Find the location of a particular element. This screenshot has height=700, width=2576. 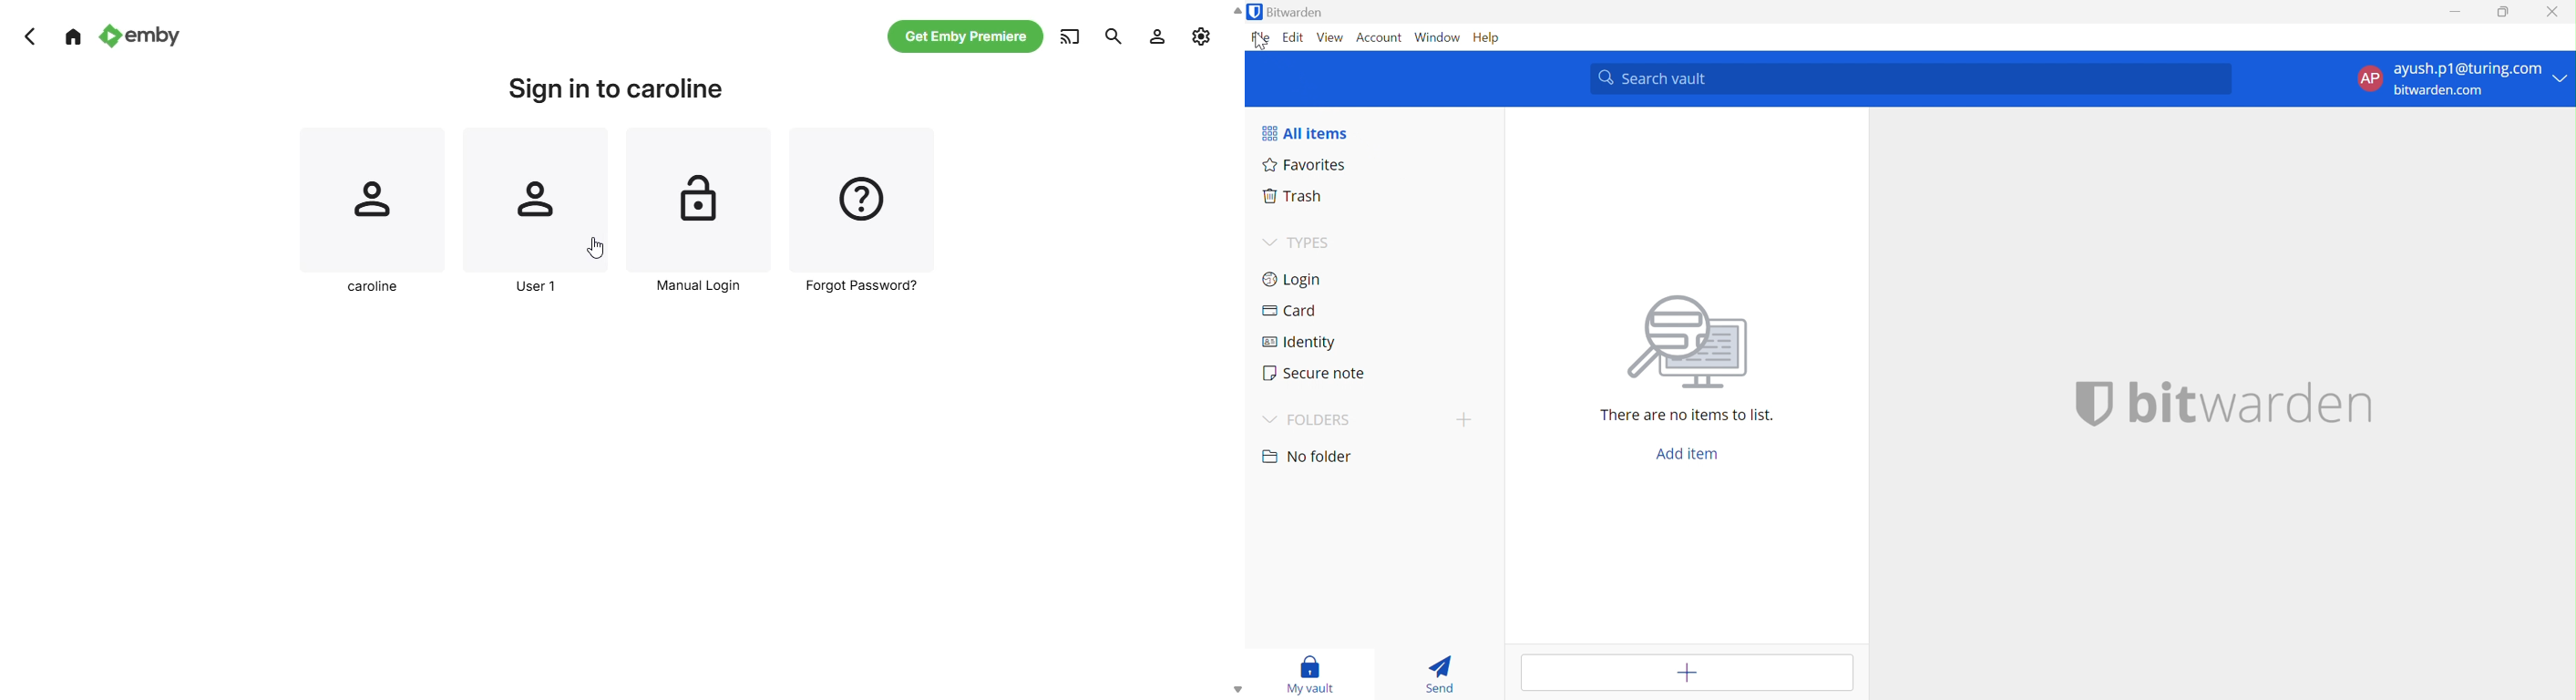

bitwarden is located at coordinates (2252, 403).